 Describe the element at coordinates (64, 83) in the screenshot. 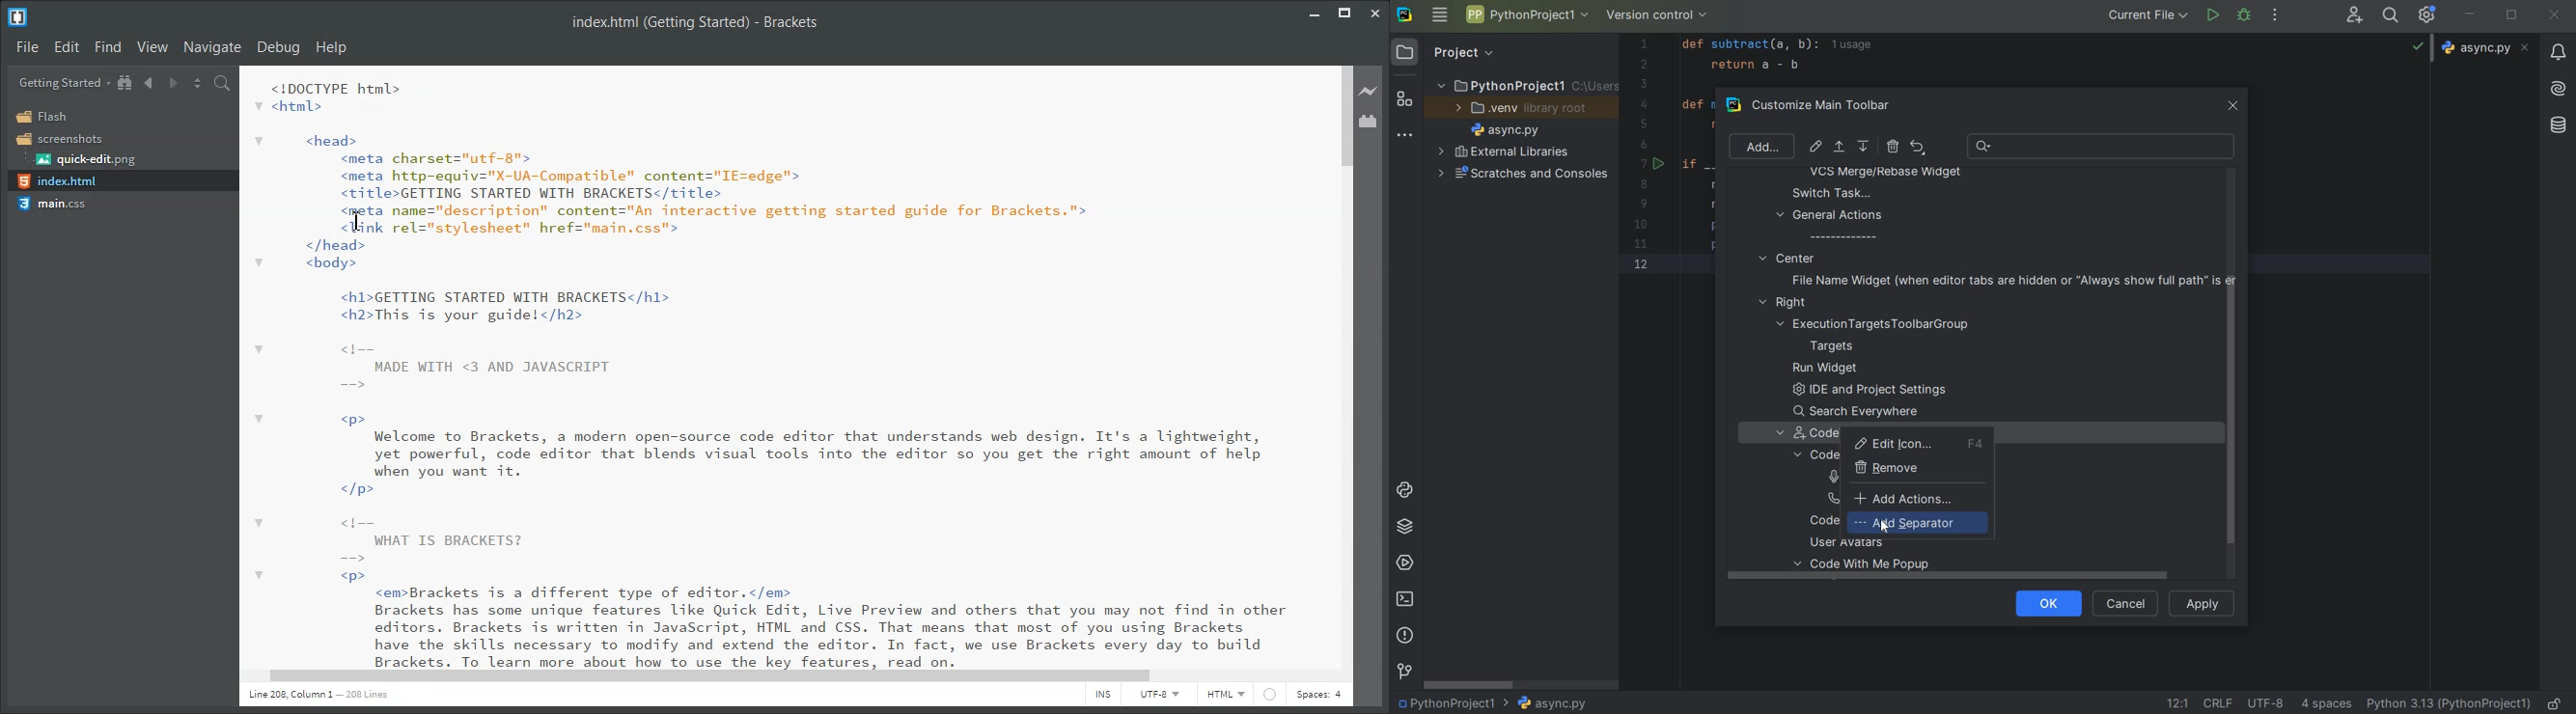

I see `Getting Started` at that location.